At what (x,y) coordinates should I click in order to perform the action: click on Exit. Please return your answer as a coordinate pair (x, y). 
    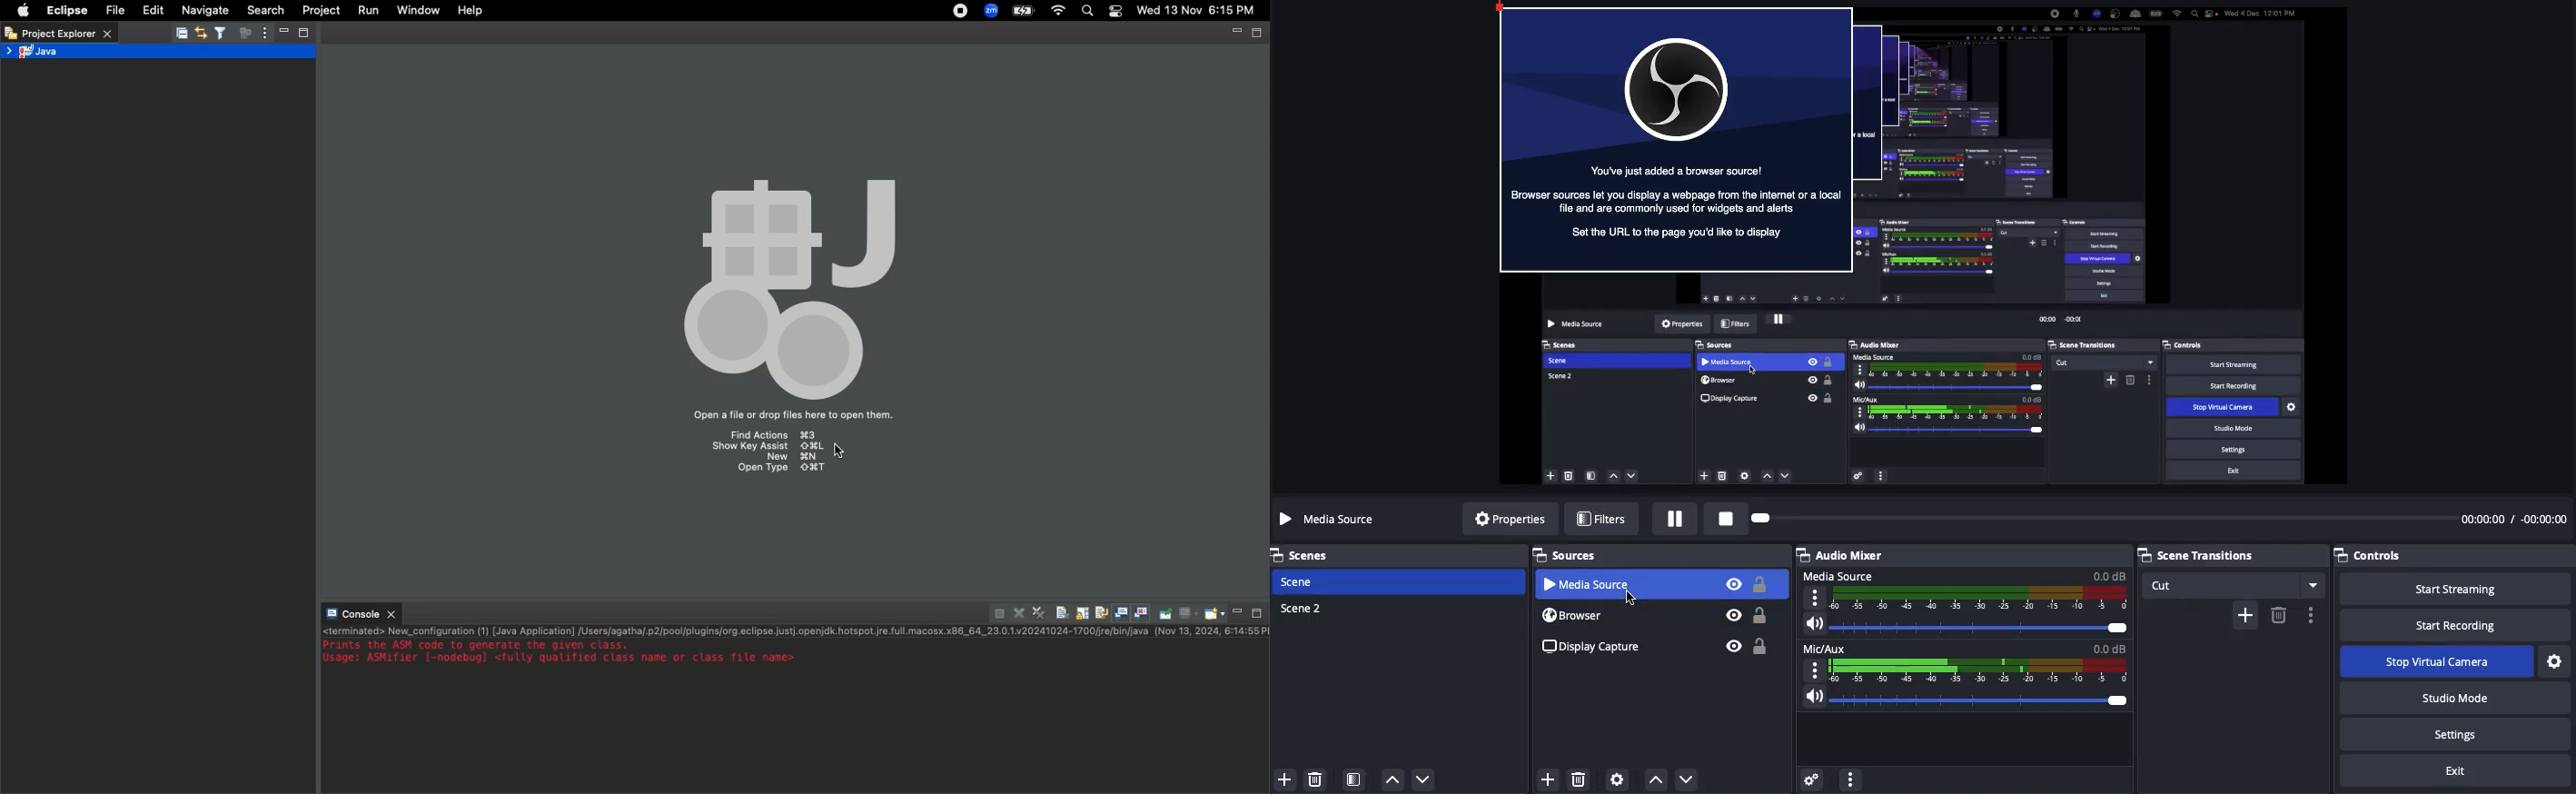
    Looking at the image, I should click on (2461, 771).